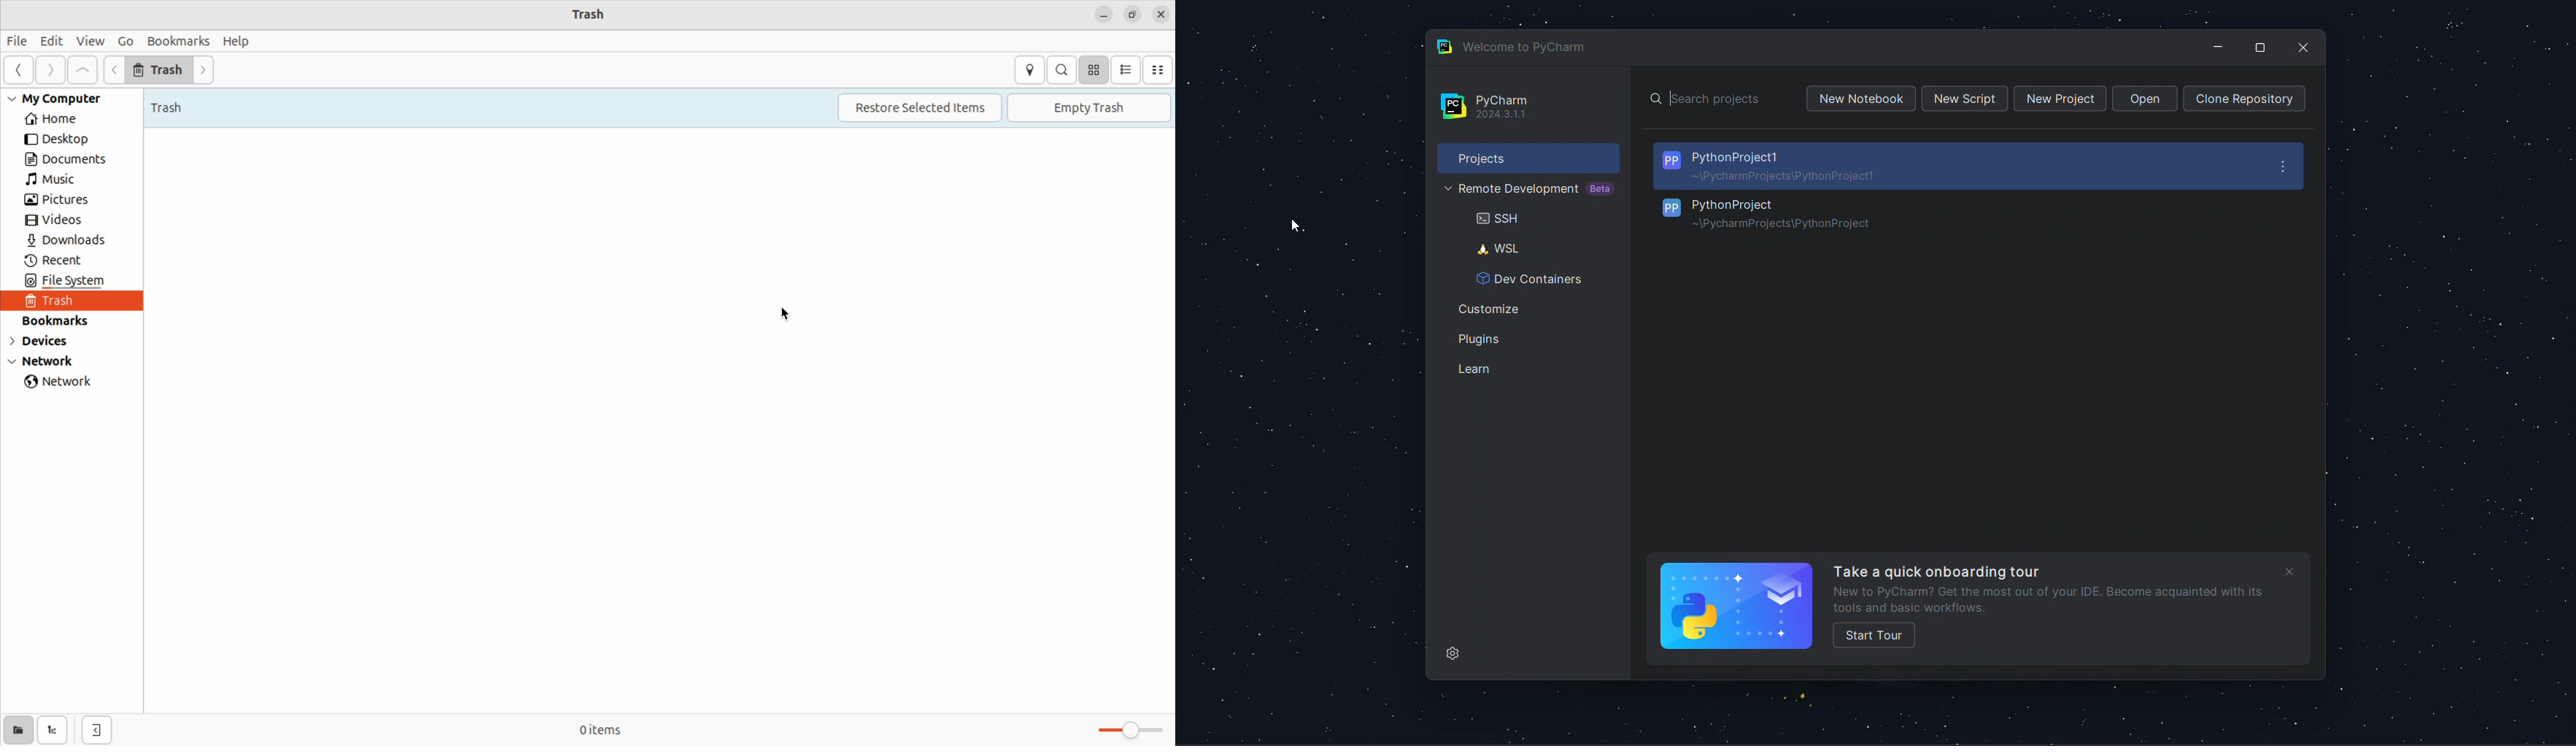 The image size is (2576, 756). Describe the element at coordinates (1797, 177) in the screenshot. I see `Project Path` at that location.